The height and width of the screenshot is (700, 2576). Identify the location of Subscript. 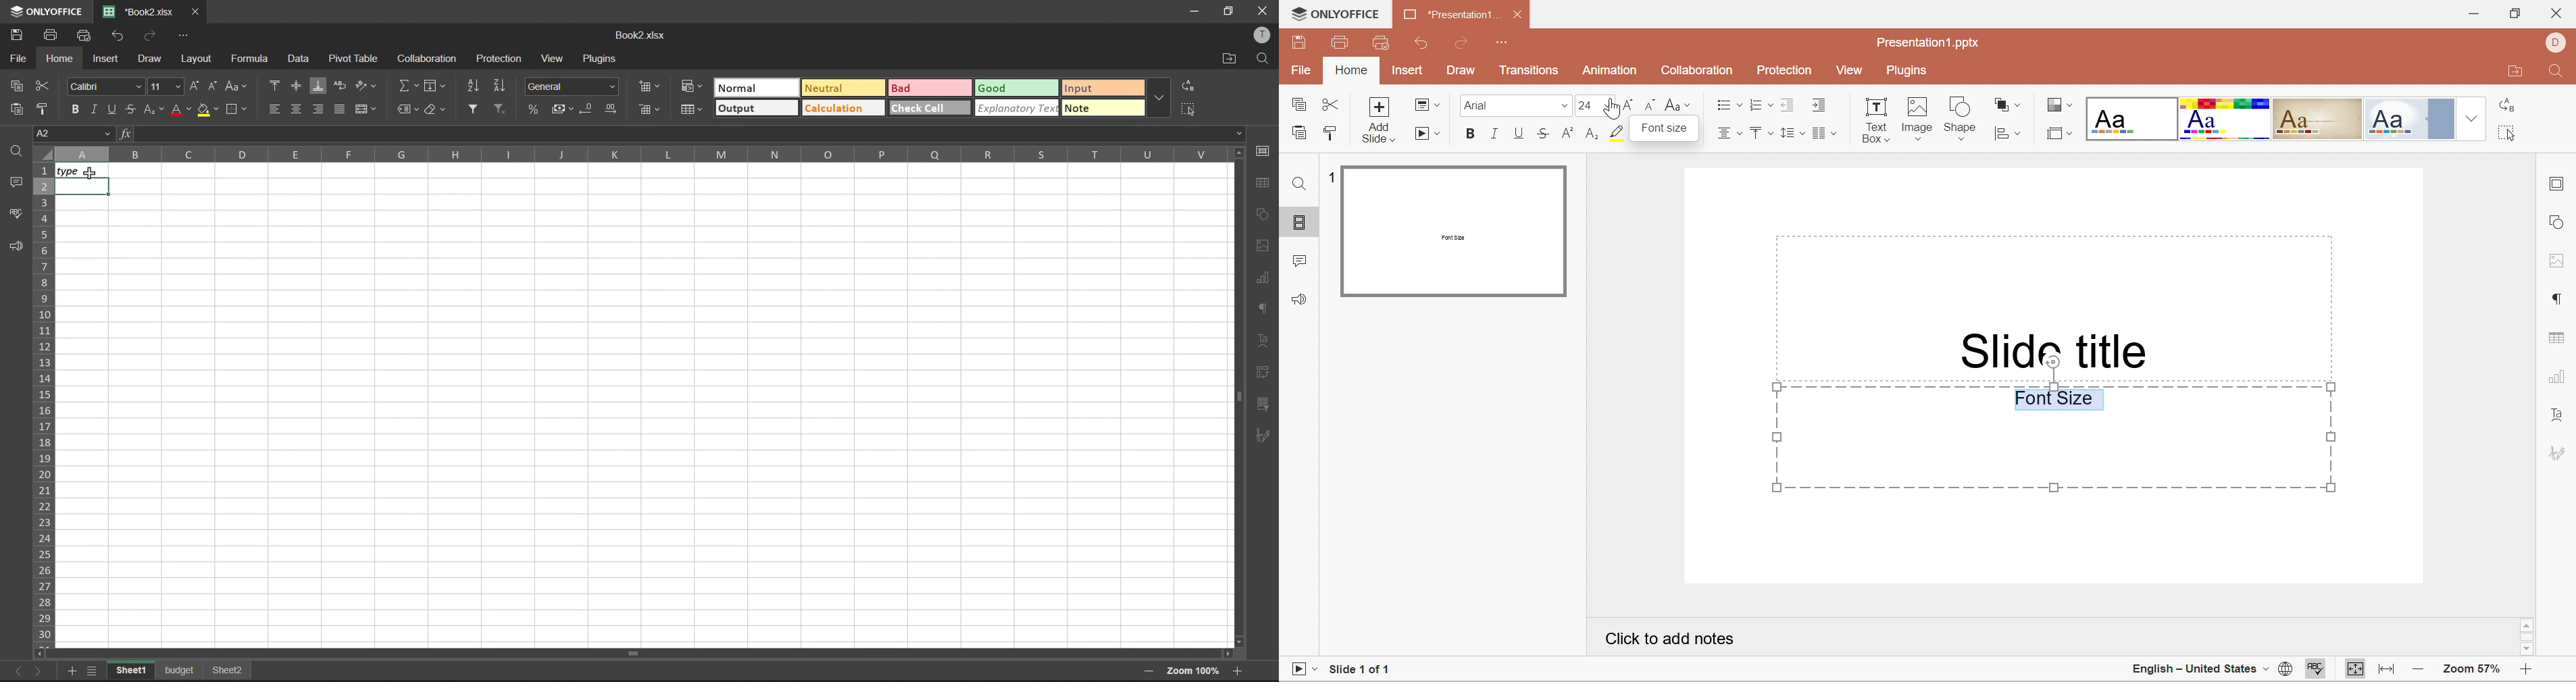
(1590, 135).